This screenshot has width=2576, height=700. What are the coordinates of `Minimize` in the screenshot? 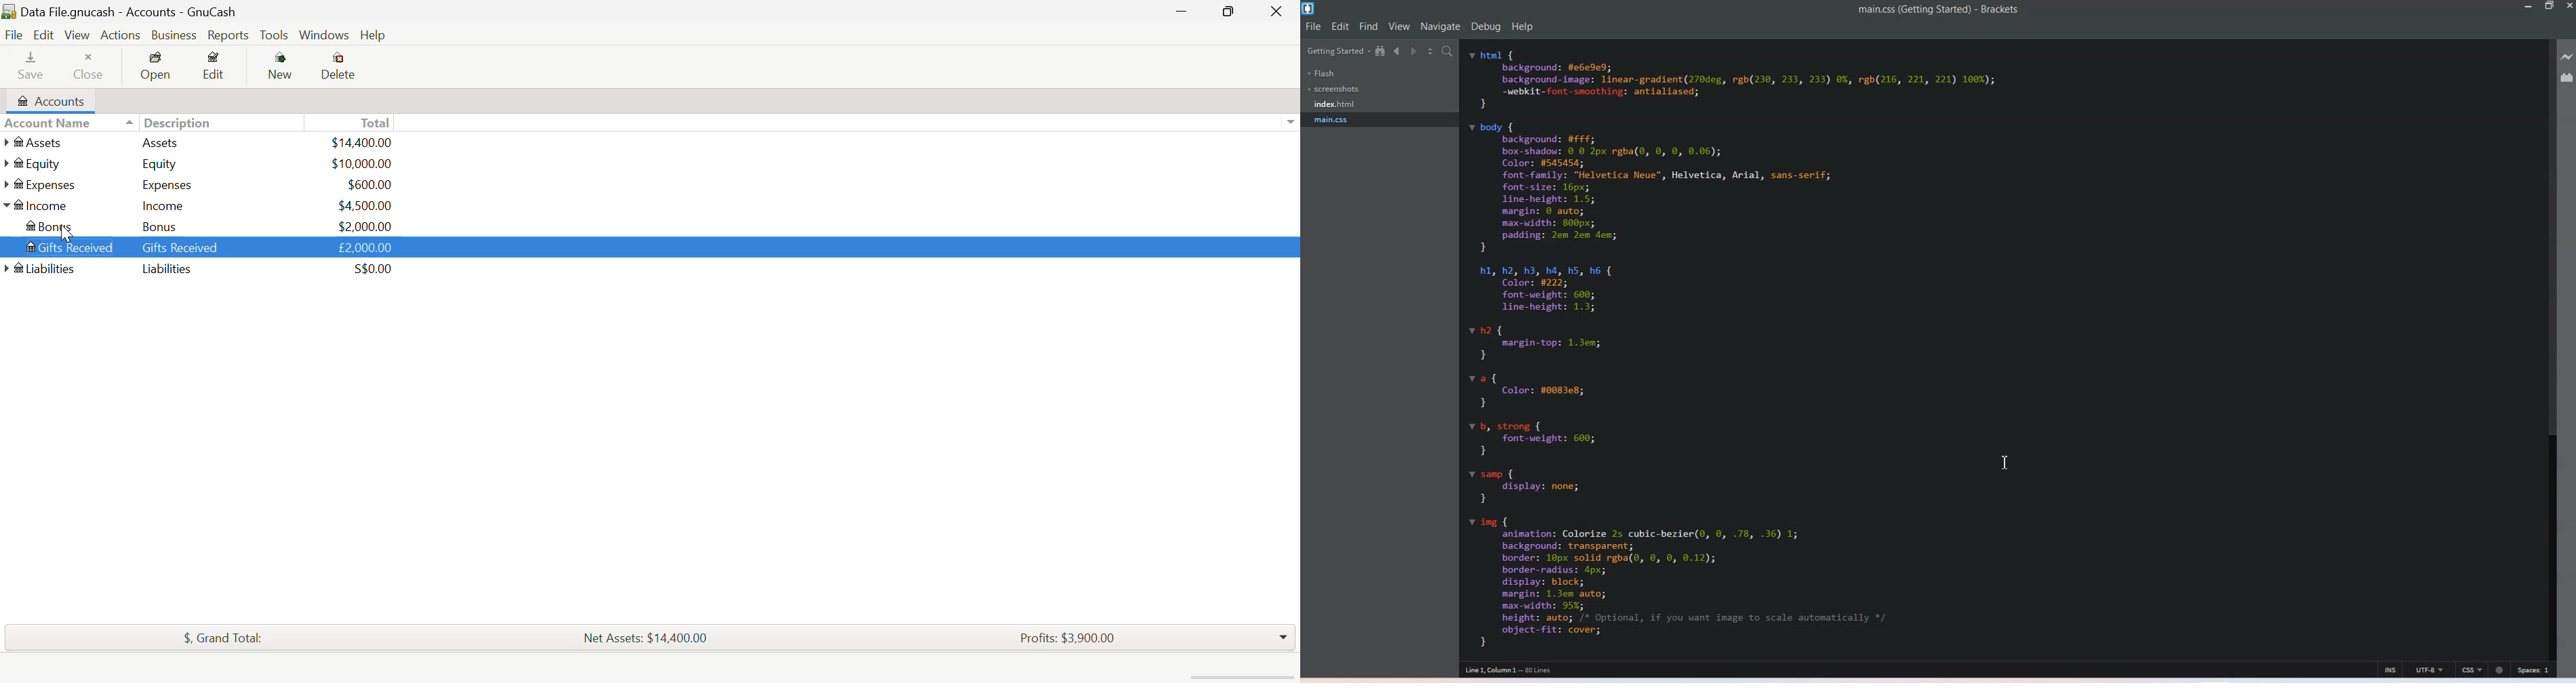 It's located at (1233, 11).